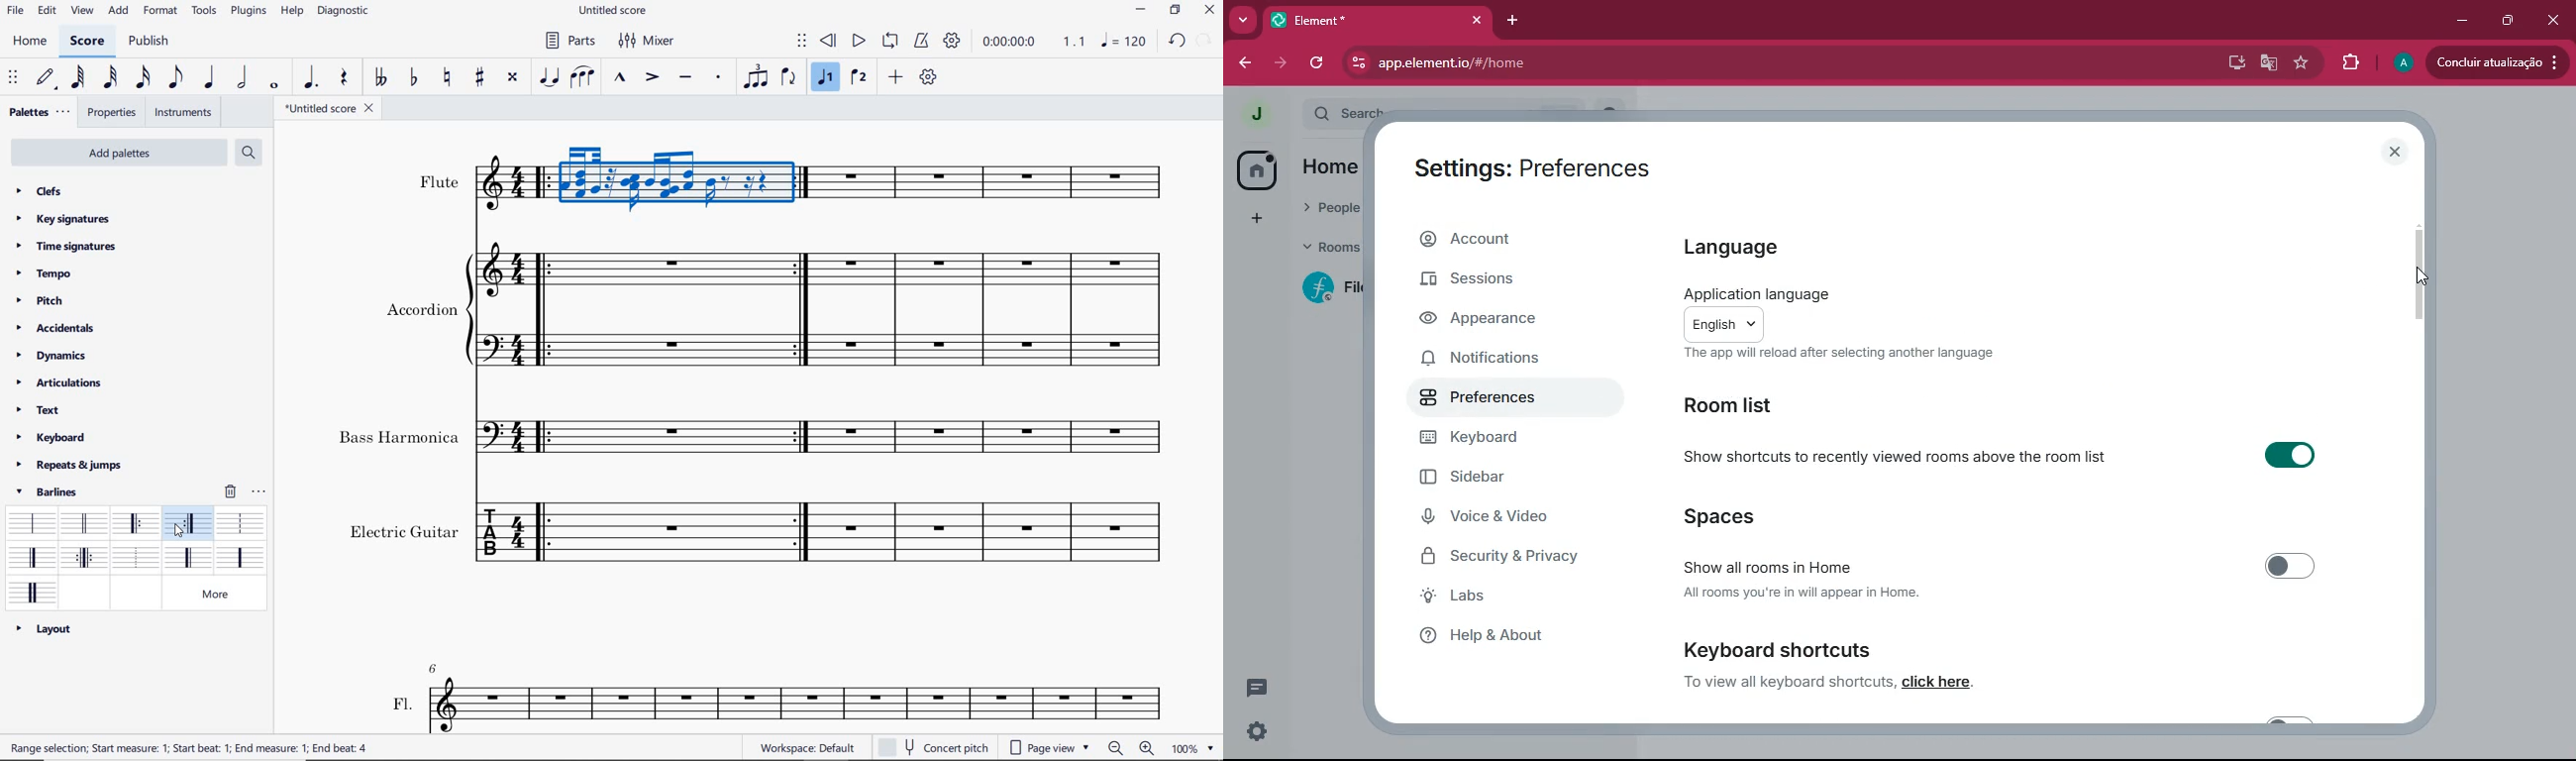 The image size is (2576, 784). Describe the element at coordinates (14, 12) in the screenshot. I see `file` at that location.